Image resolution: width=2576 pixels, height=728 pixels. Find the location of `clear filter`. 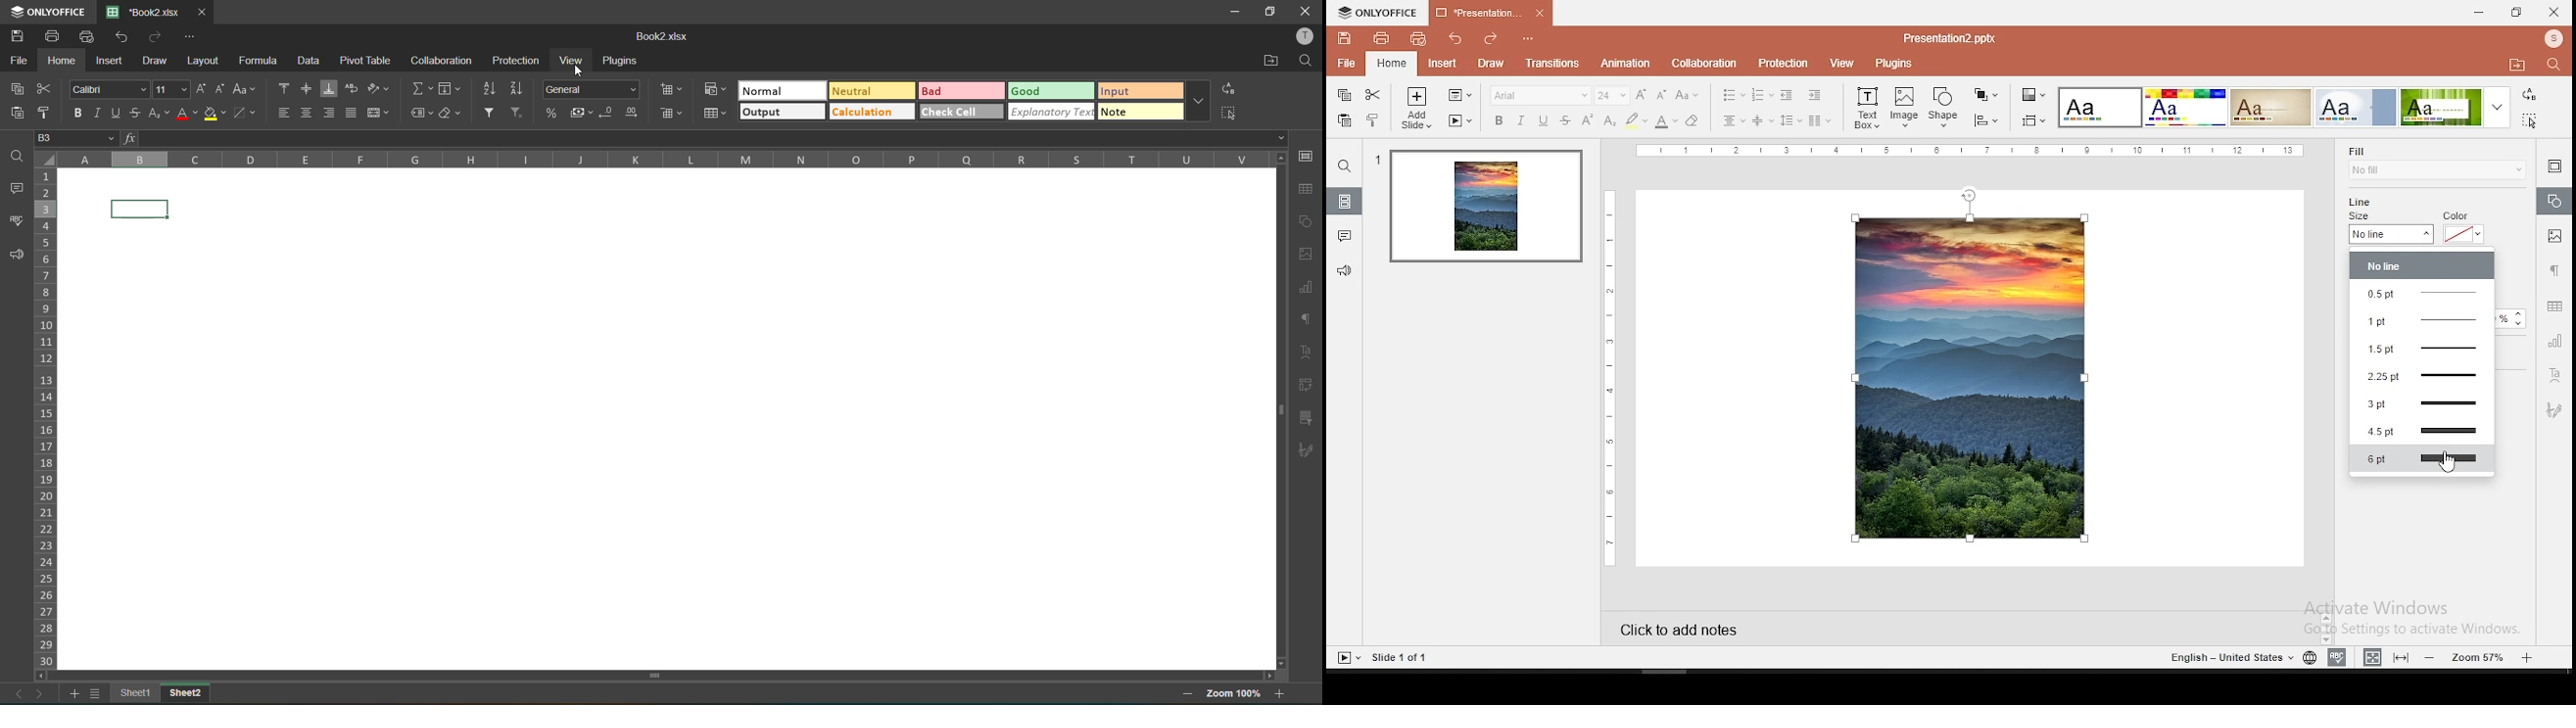

clear filter is located at coordinates (519, 112).